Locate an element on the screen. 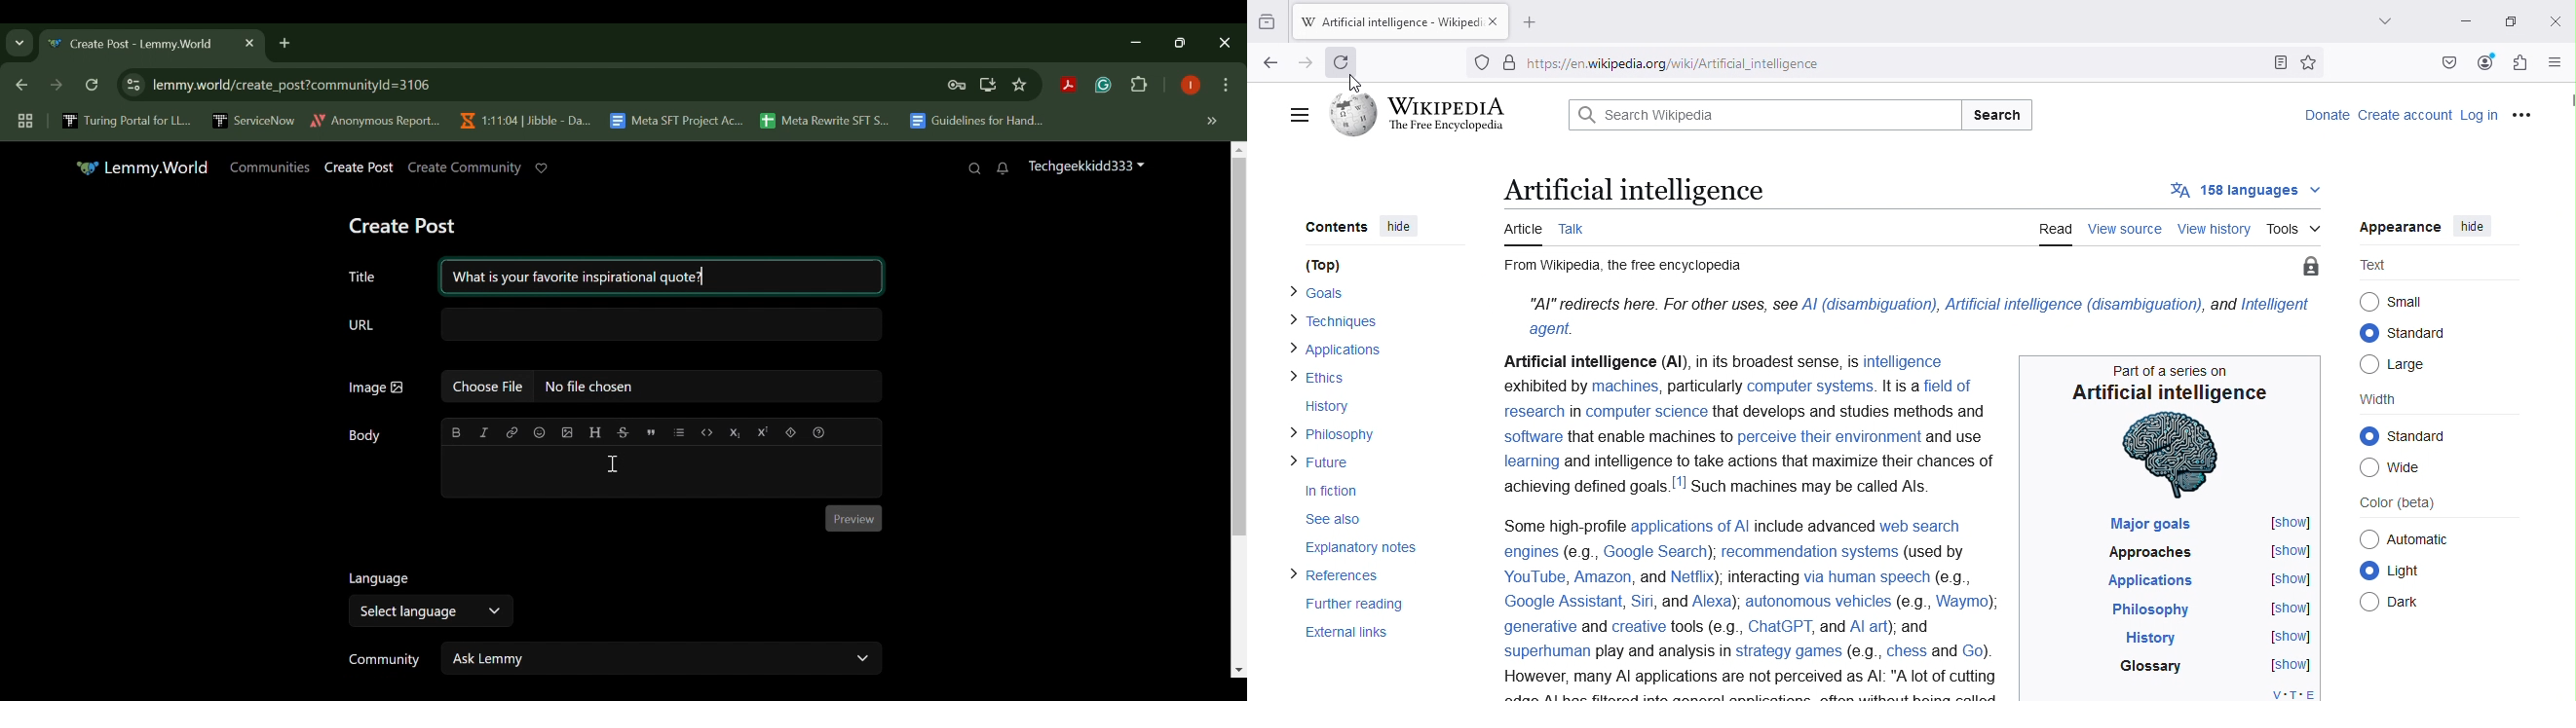 This screenshot has width=2576, height=728. Article is located at coordinates (1521, 232).